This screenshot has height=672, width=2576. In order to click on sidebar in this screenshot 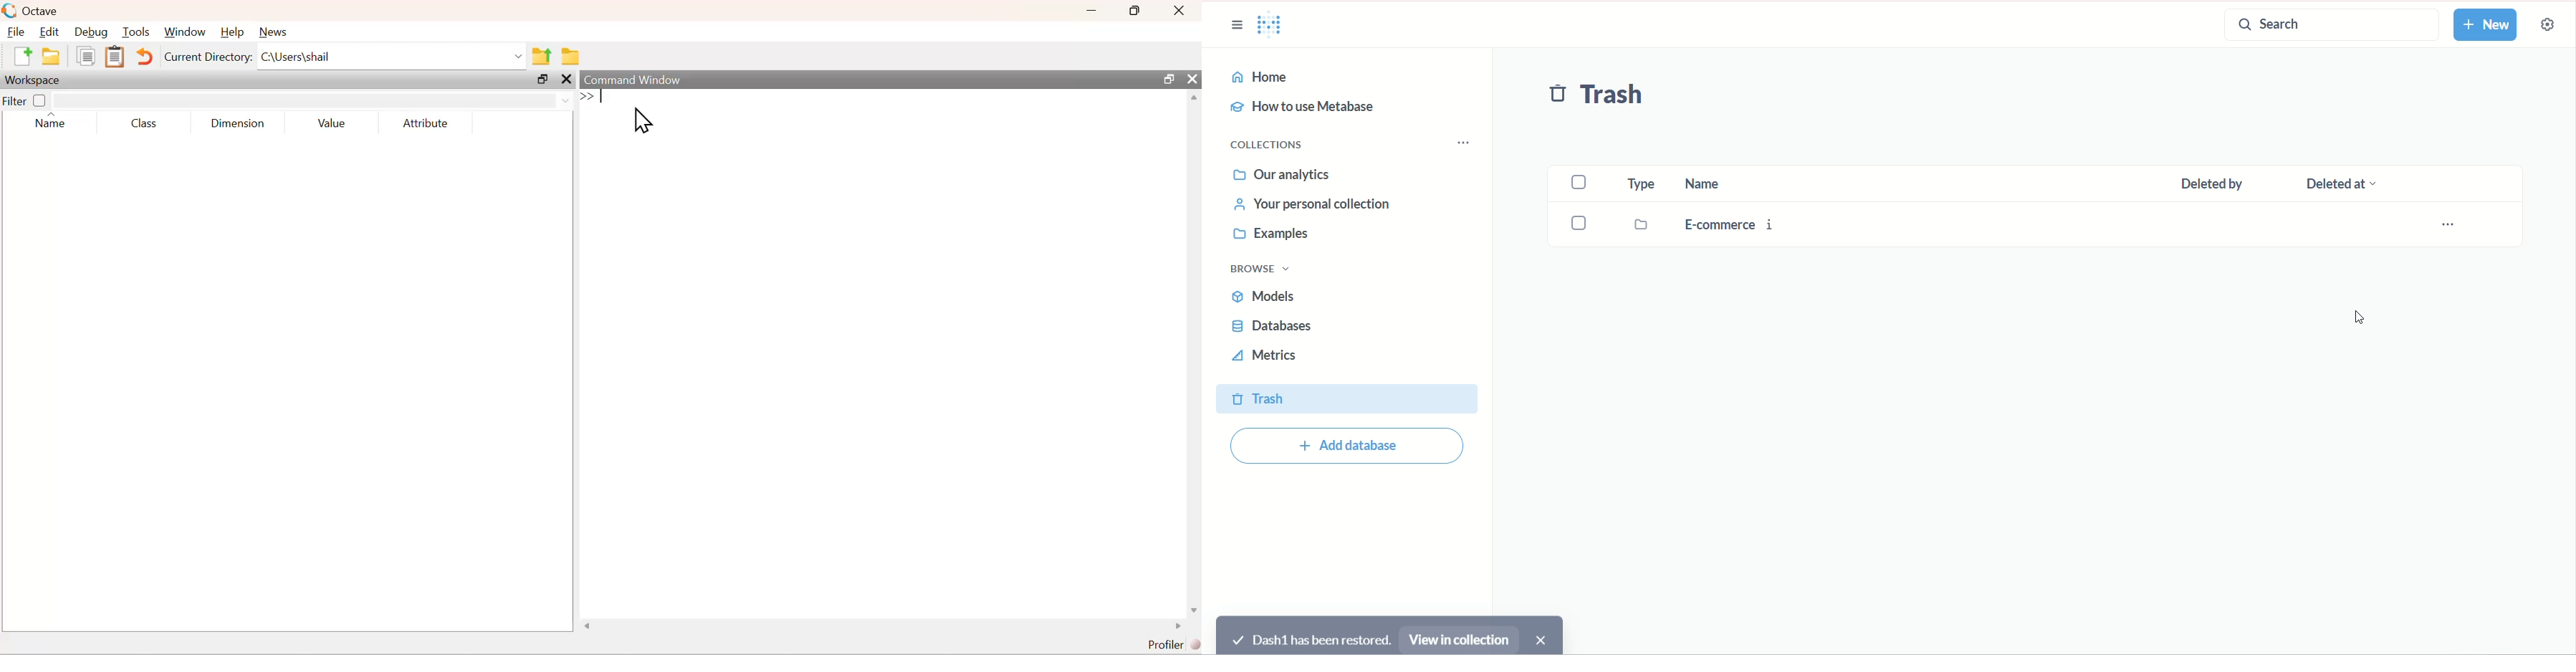, I will do `click(1237, 27)`.